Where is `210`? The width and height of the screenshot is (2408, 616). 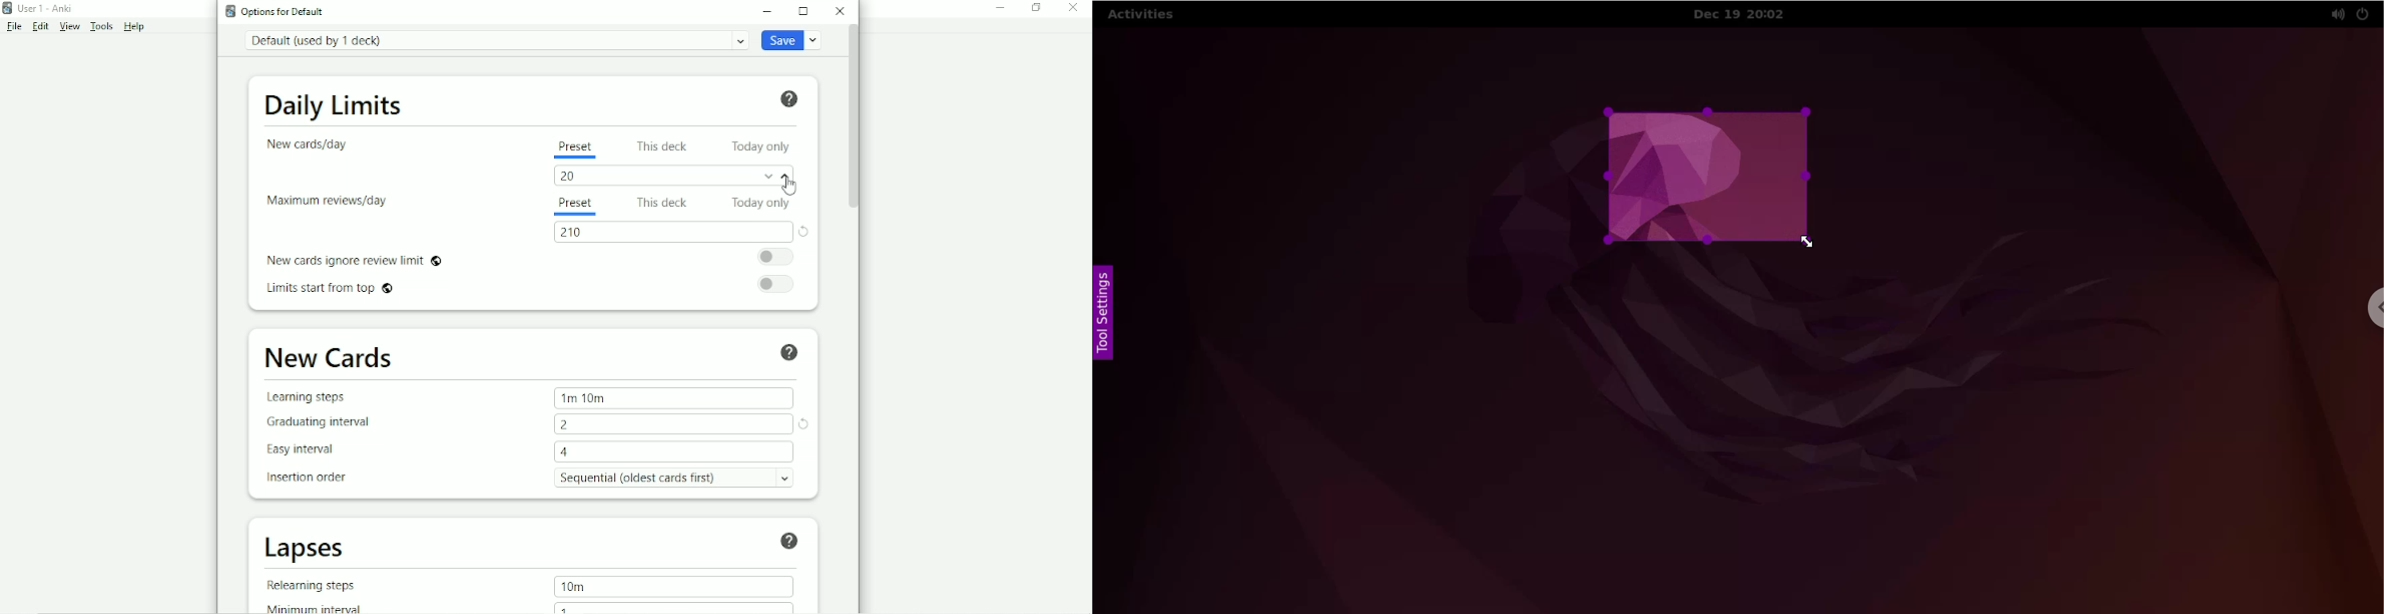 210 is located at coordinates (571, 234).